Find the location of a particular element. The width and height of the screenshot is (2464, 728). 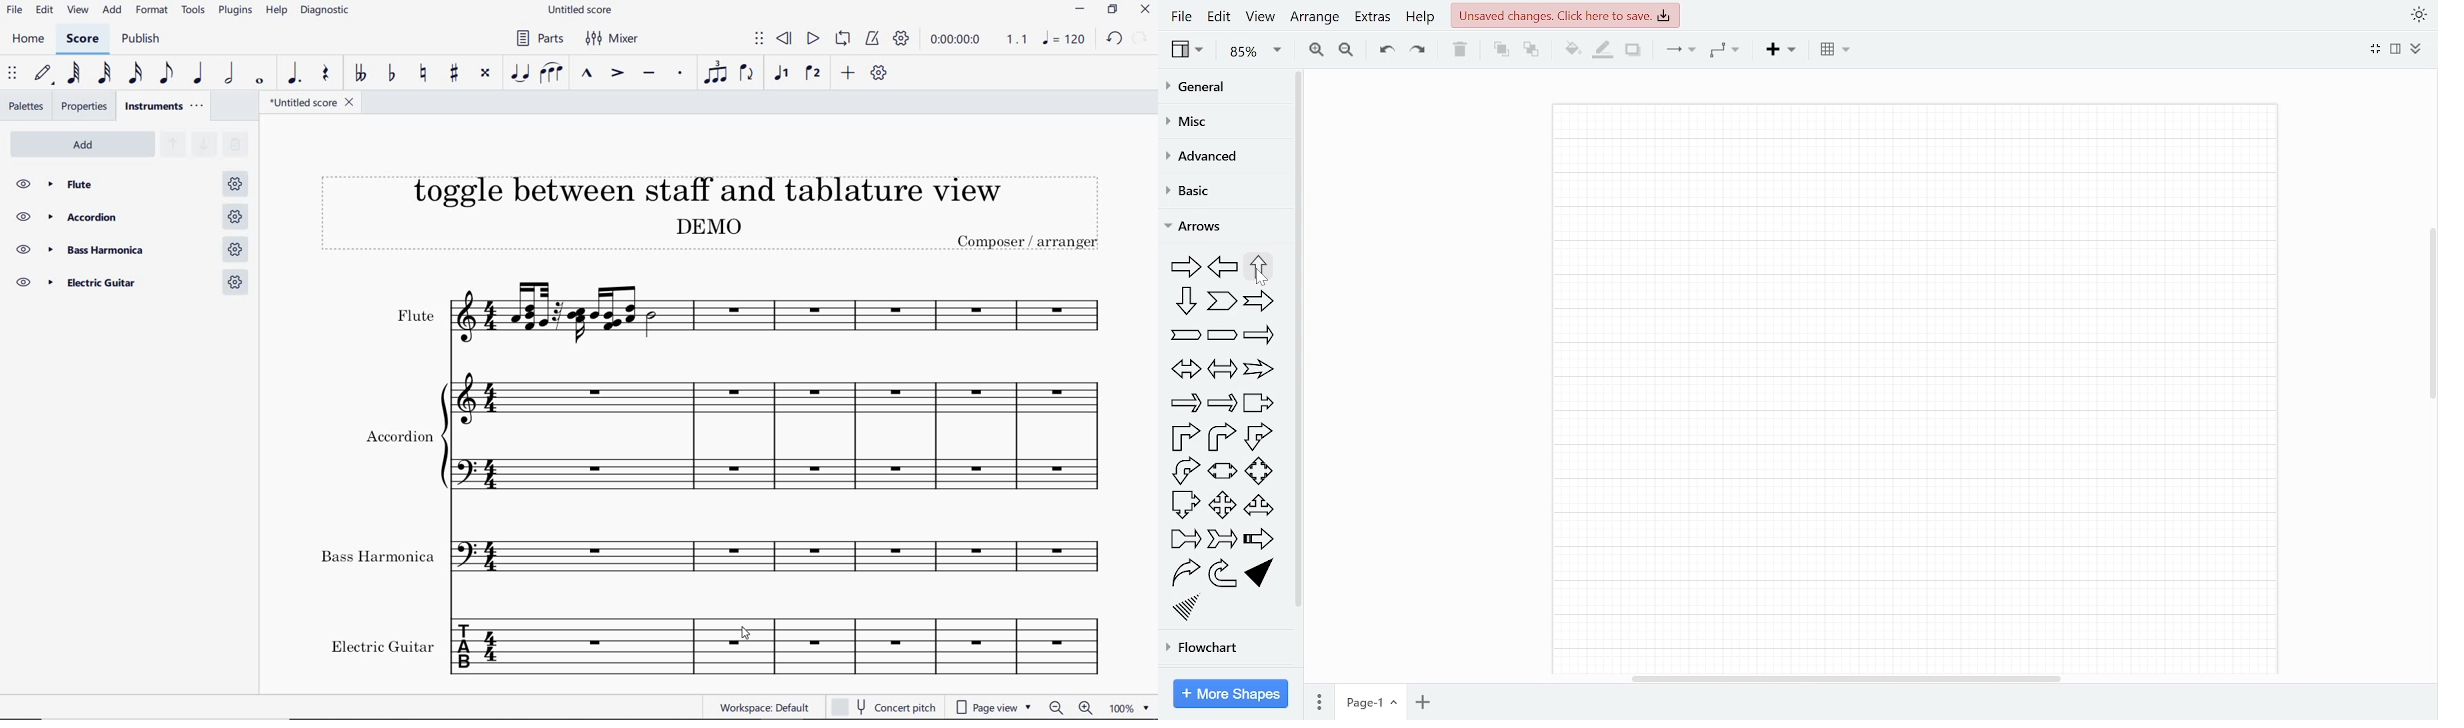

32nd note is located at coordinates (102, 74).